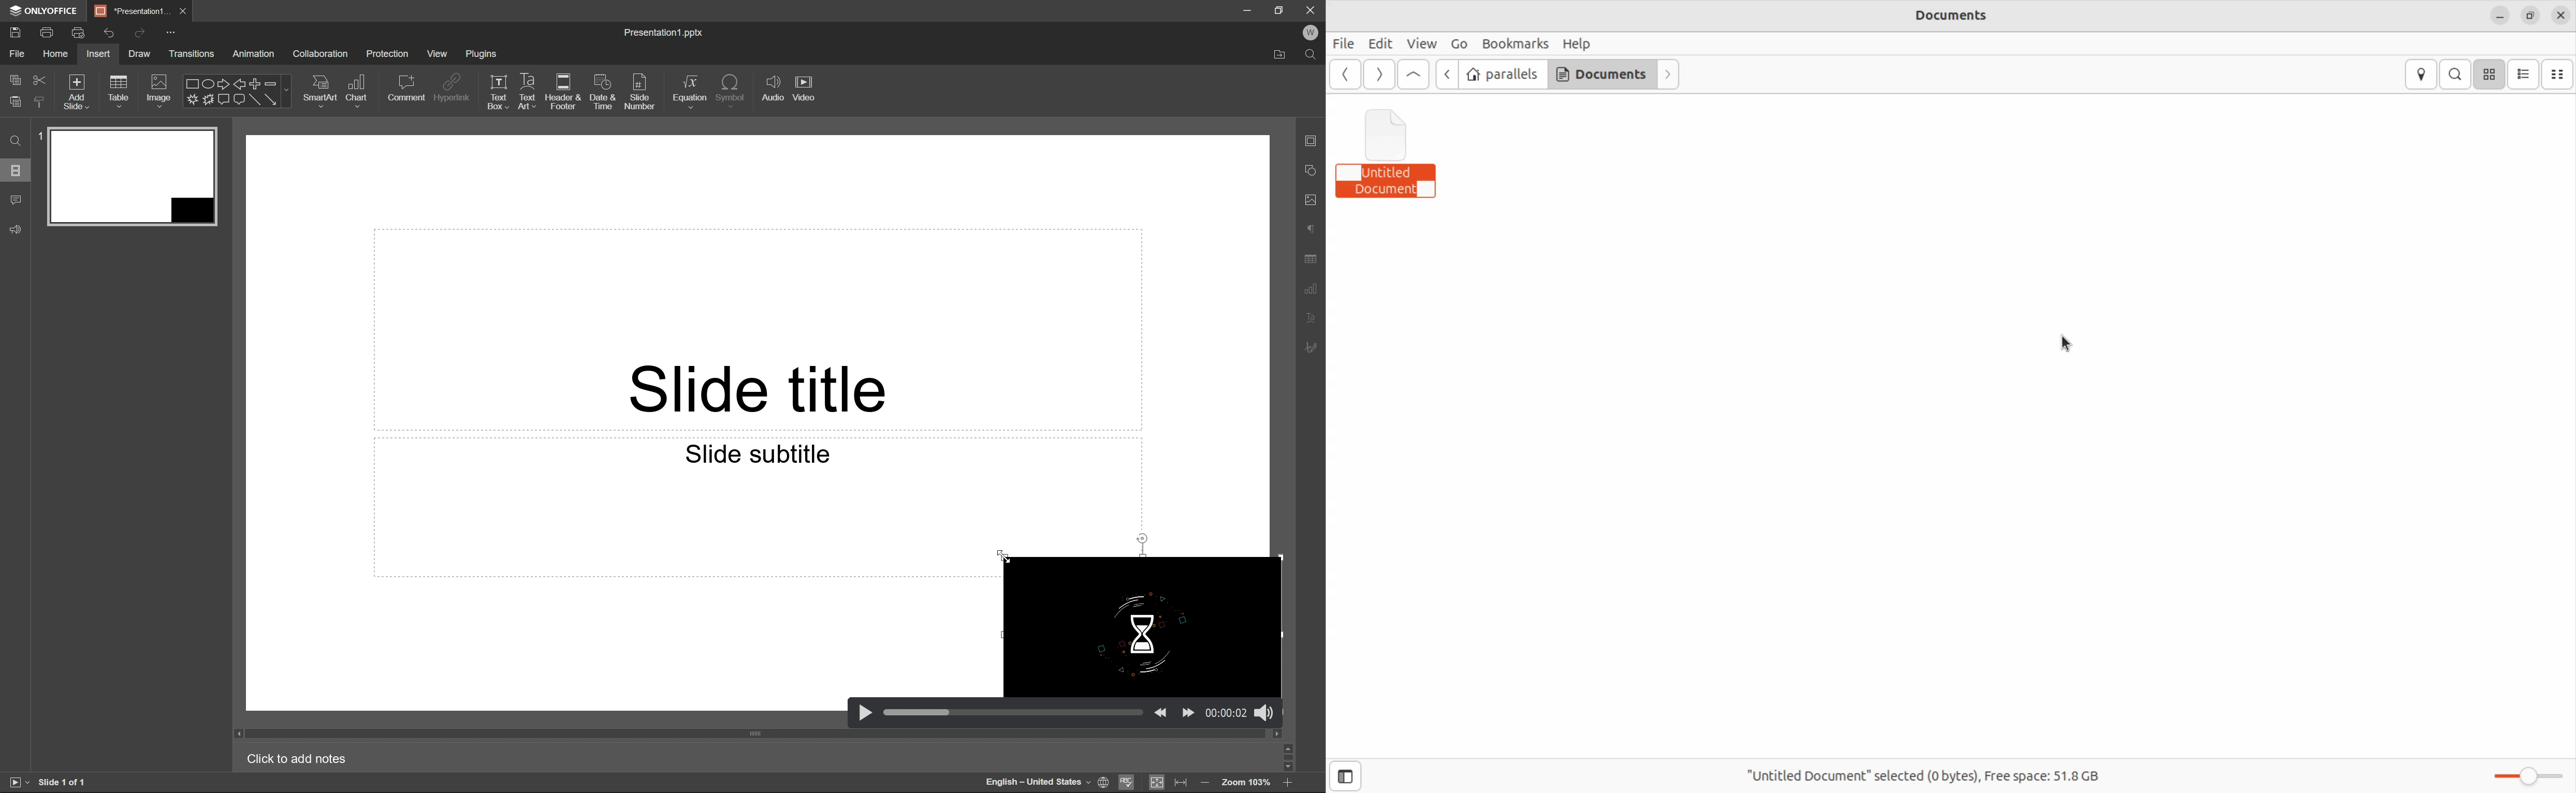  What do you see at coordinates (16, 172) in the screenshot?
I see `slides` at bounding box center [16, 172].